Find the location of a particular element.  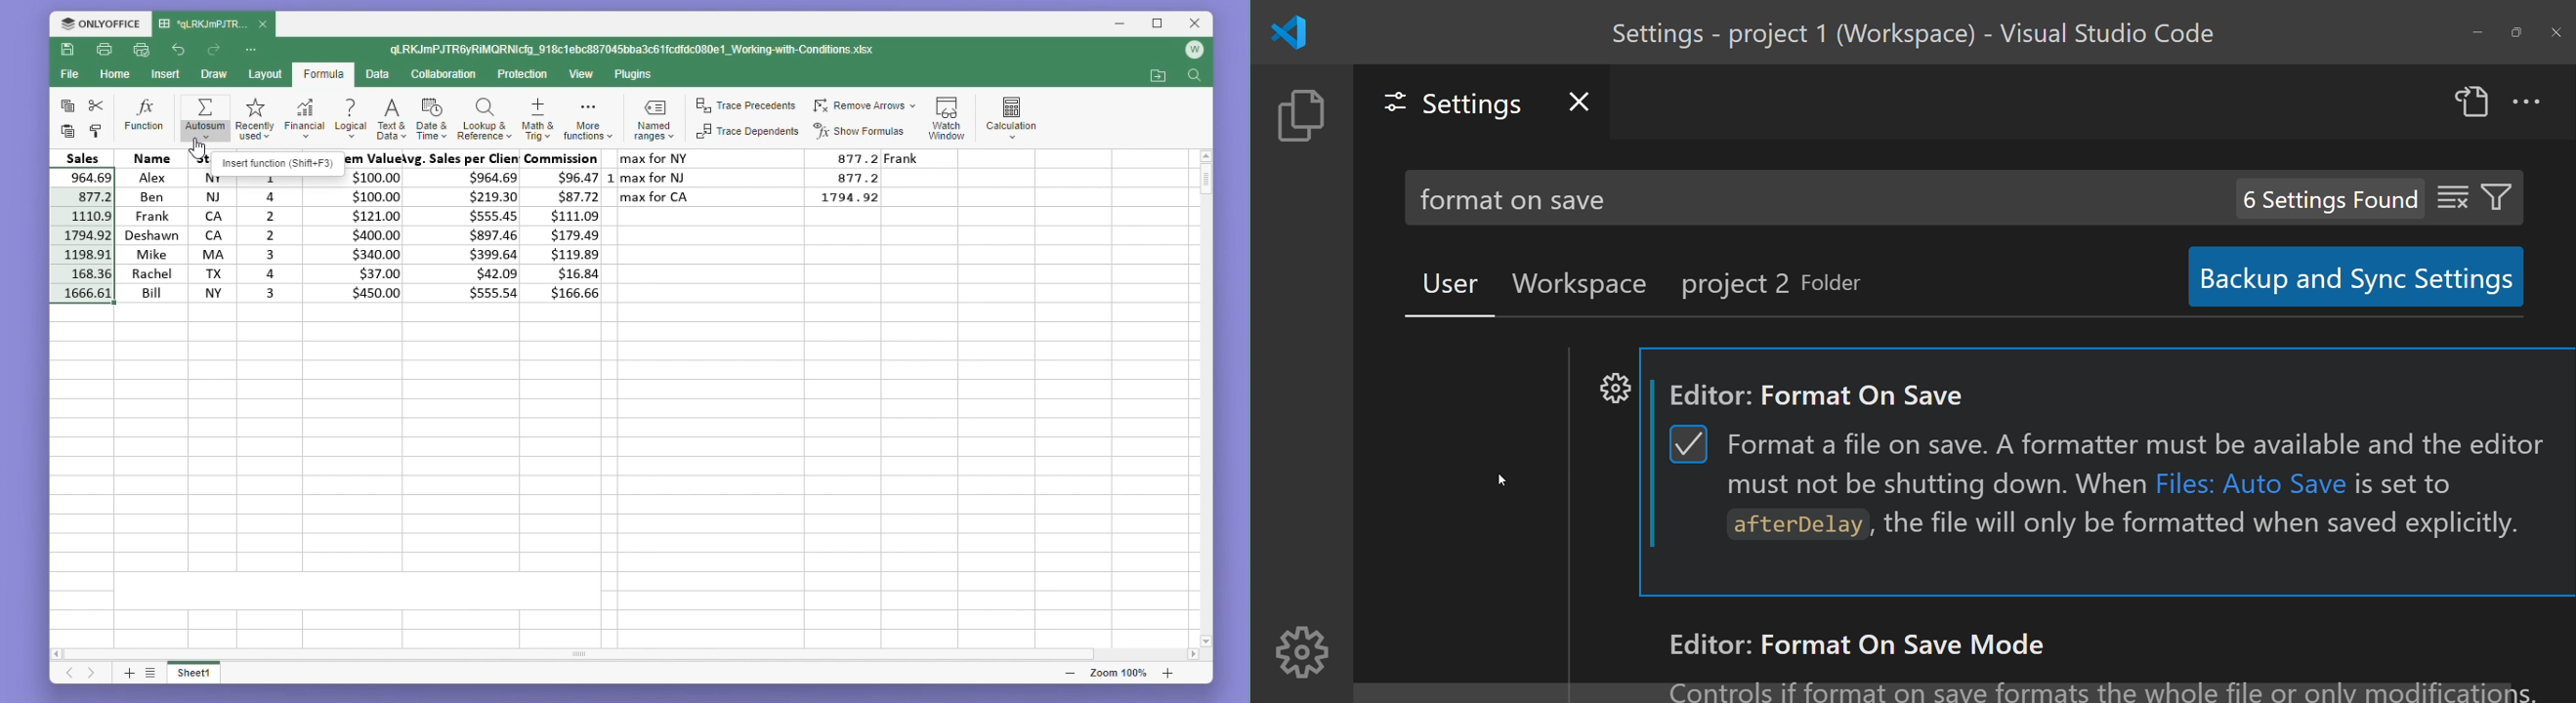

max for LA 1794.92 is located at coordinates (759, 200).